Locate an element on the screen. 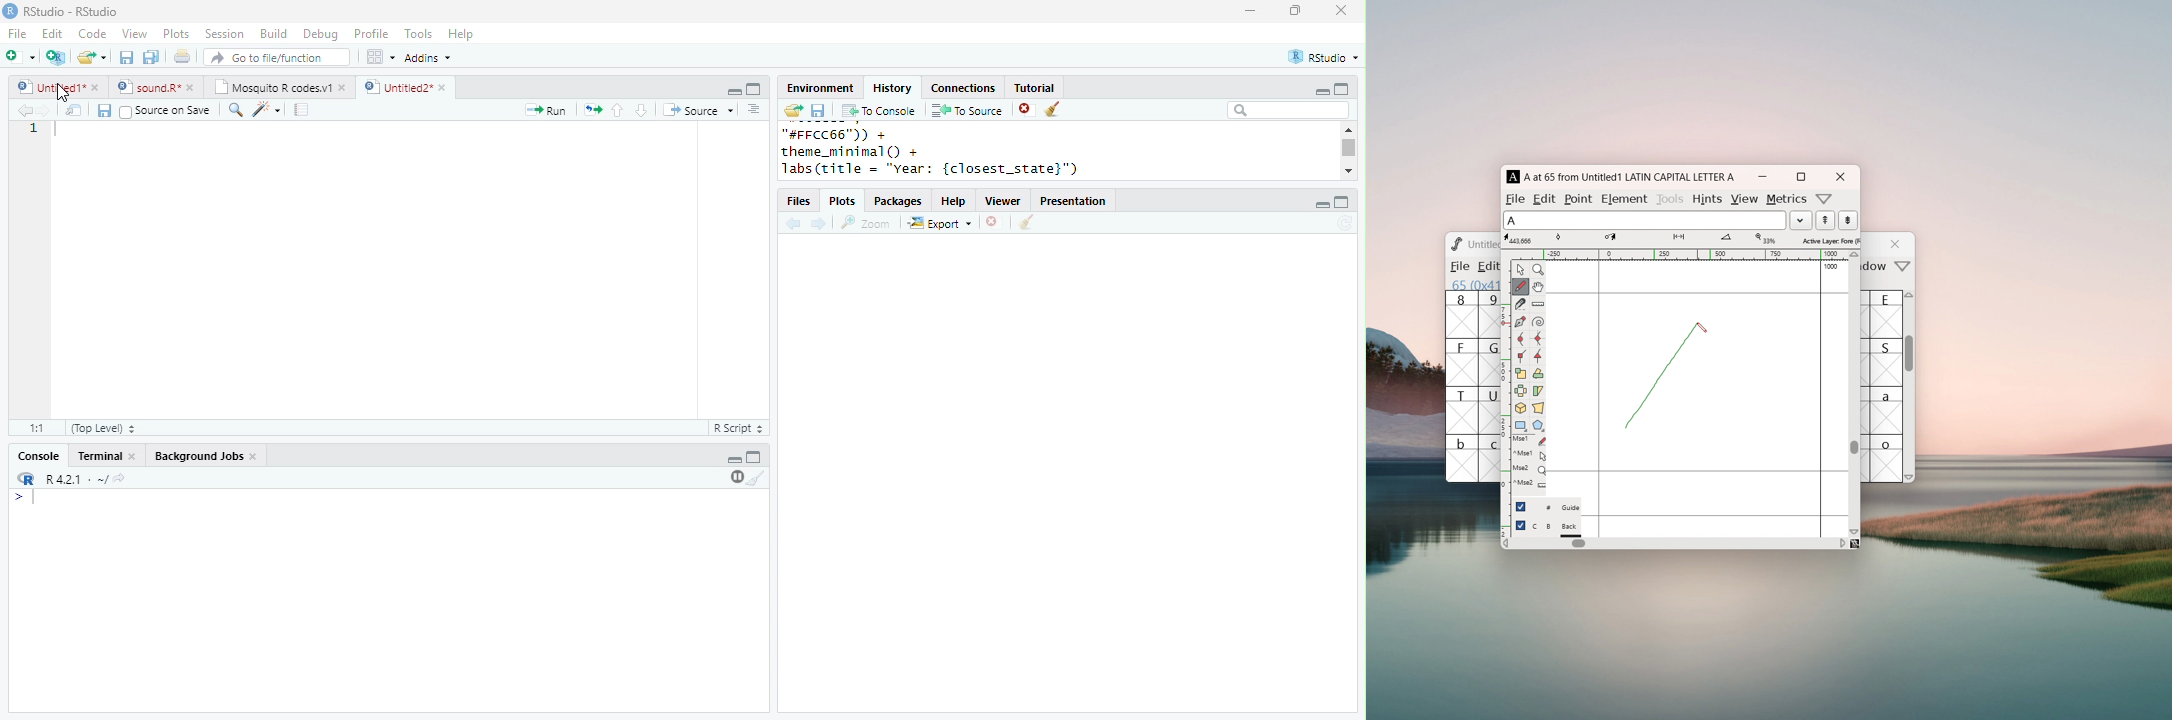  scroll up is located at coordinates (1349, 129).